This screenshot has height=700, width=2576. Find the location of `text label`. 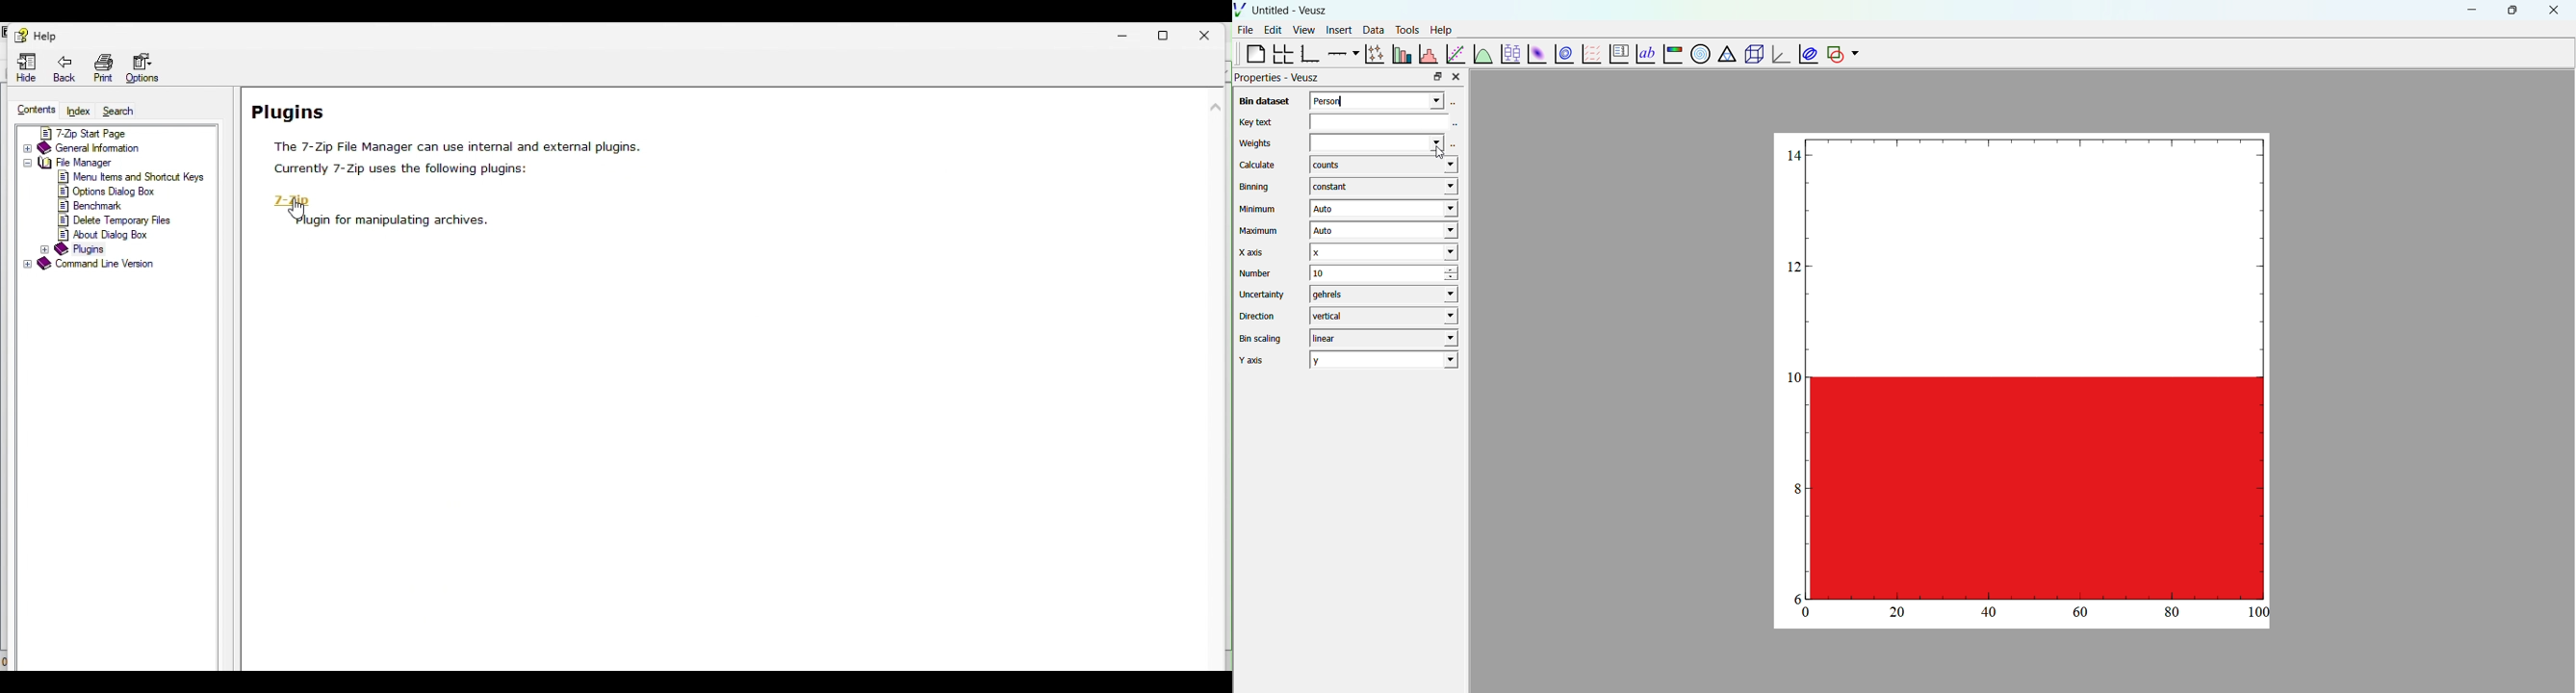

text label is located at coordinates (1644, 52).